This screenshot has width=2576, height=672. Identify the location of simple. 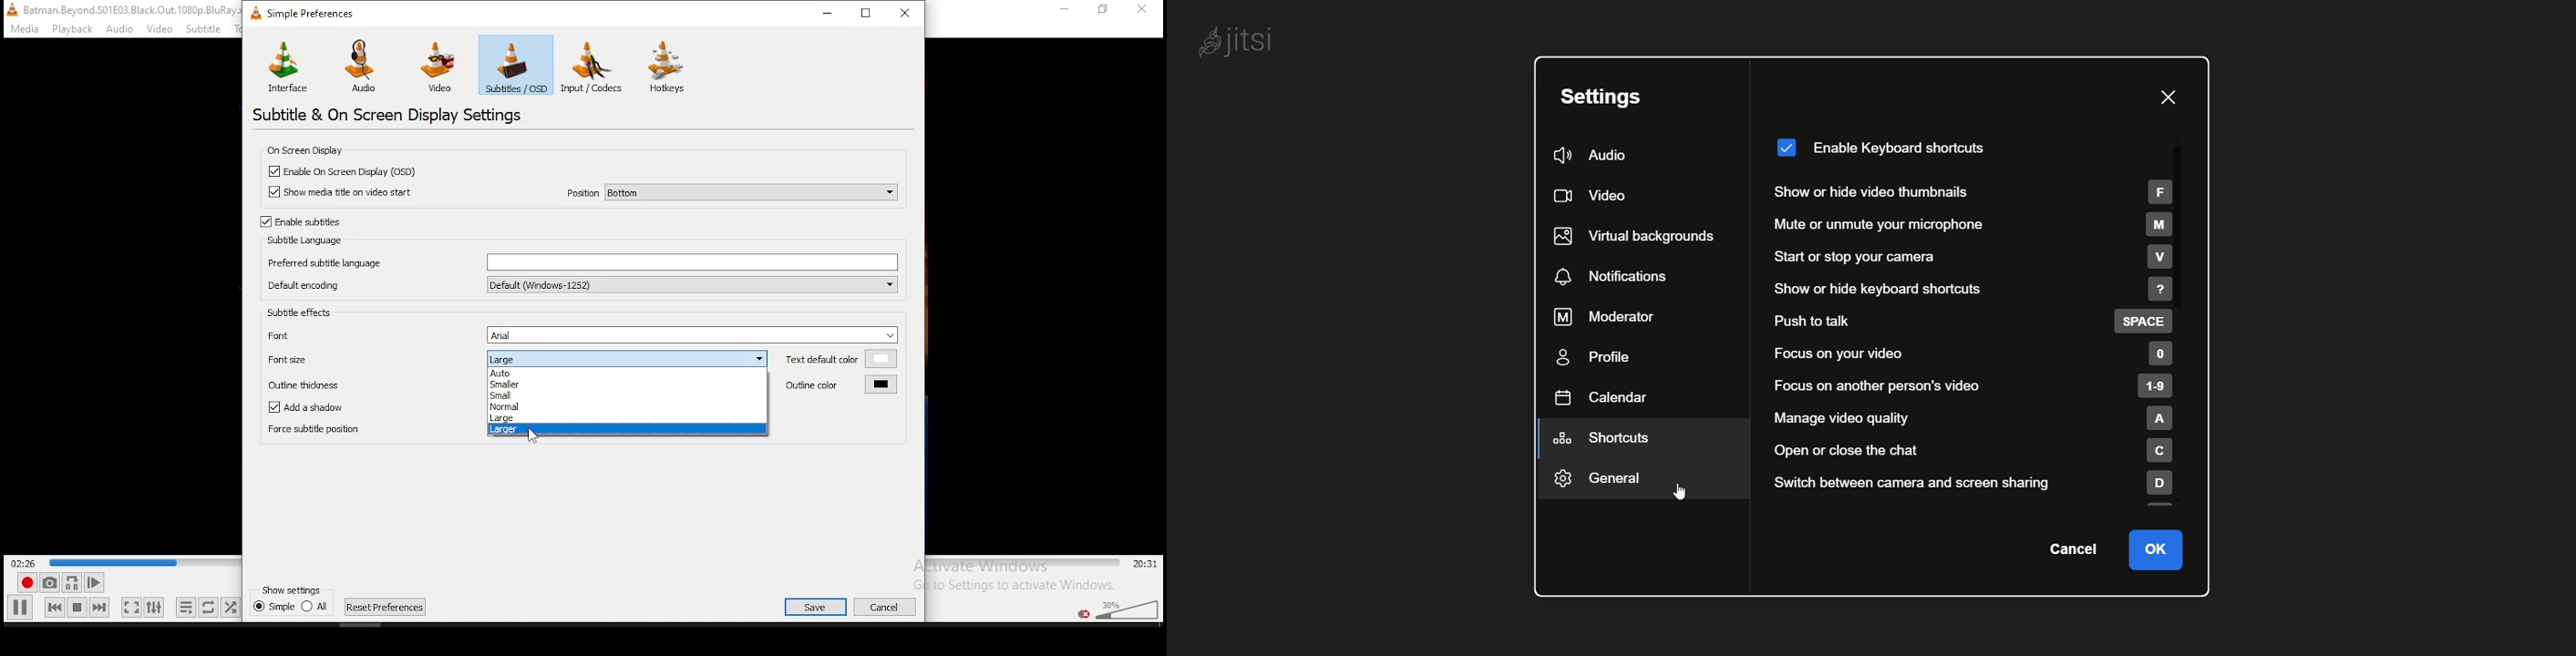
(273, 606).